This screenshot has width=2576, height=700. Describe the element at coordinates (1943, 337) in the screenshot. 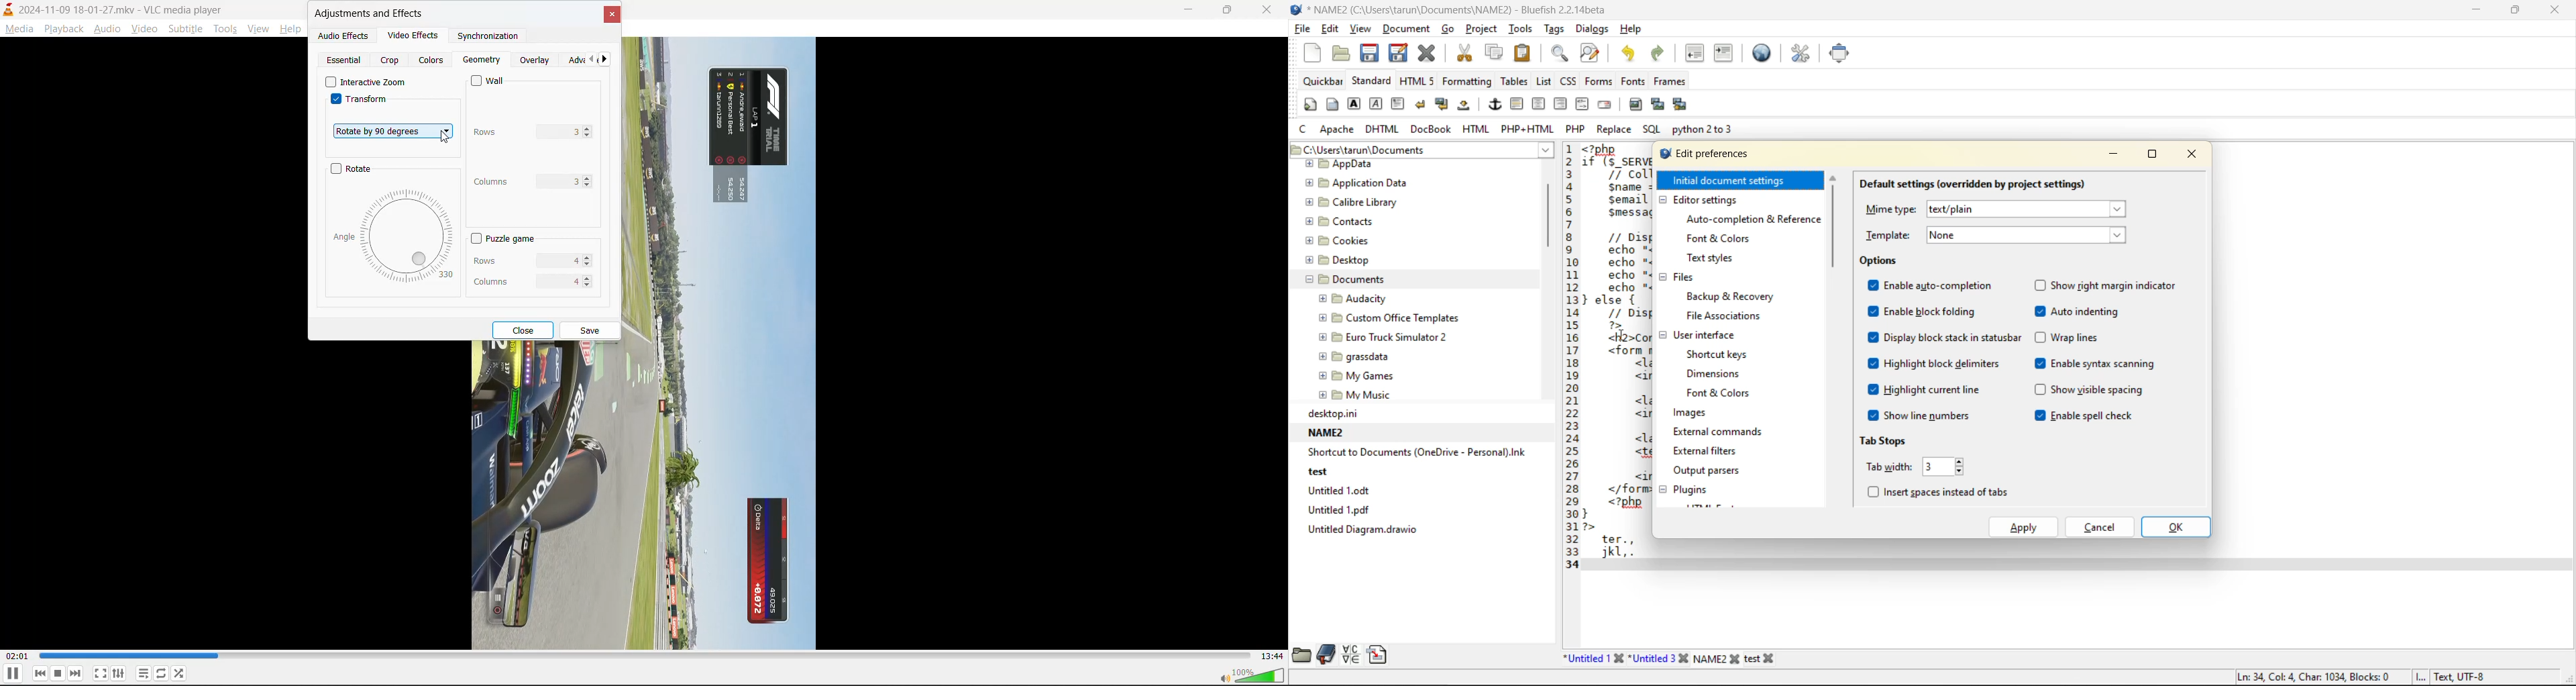

I see `display block stack in status bar` at that location.